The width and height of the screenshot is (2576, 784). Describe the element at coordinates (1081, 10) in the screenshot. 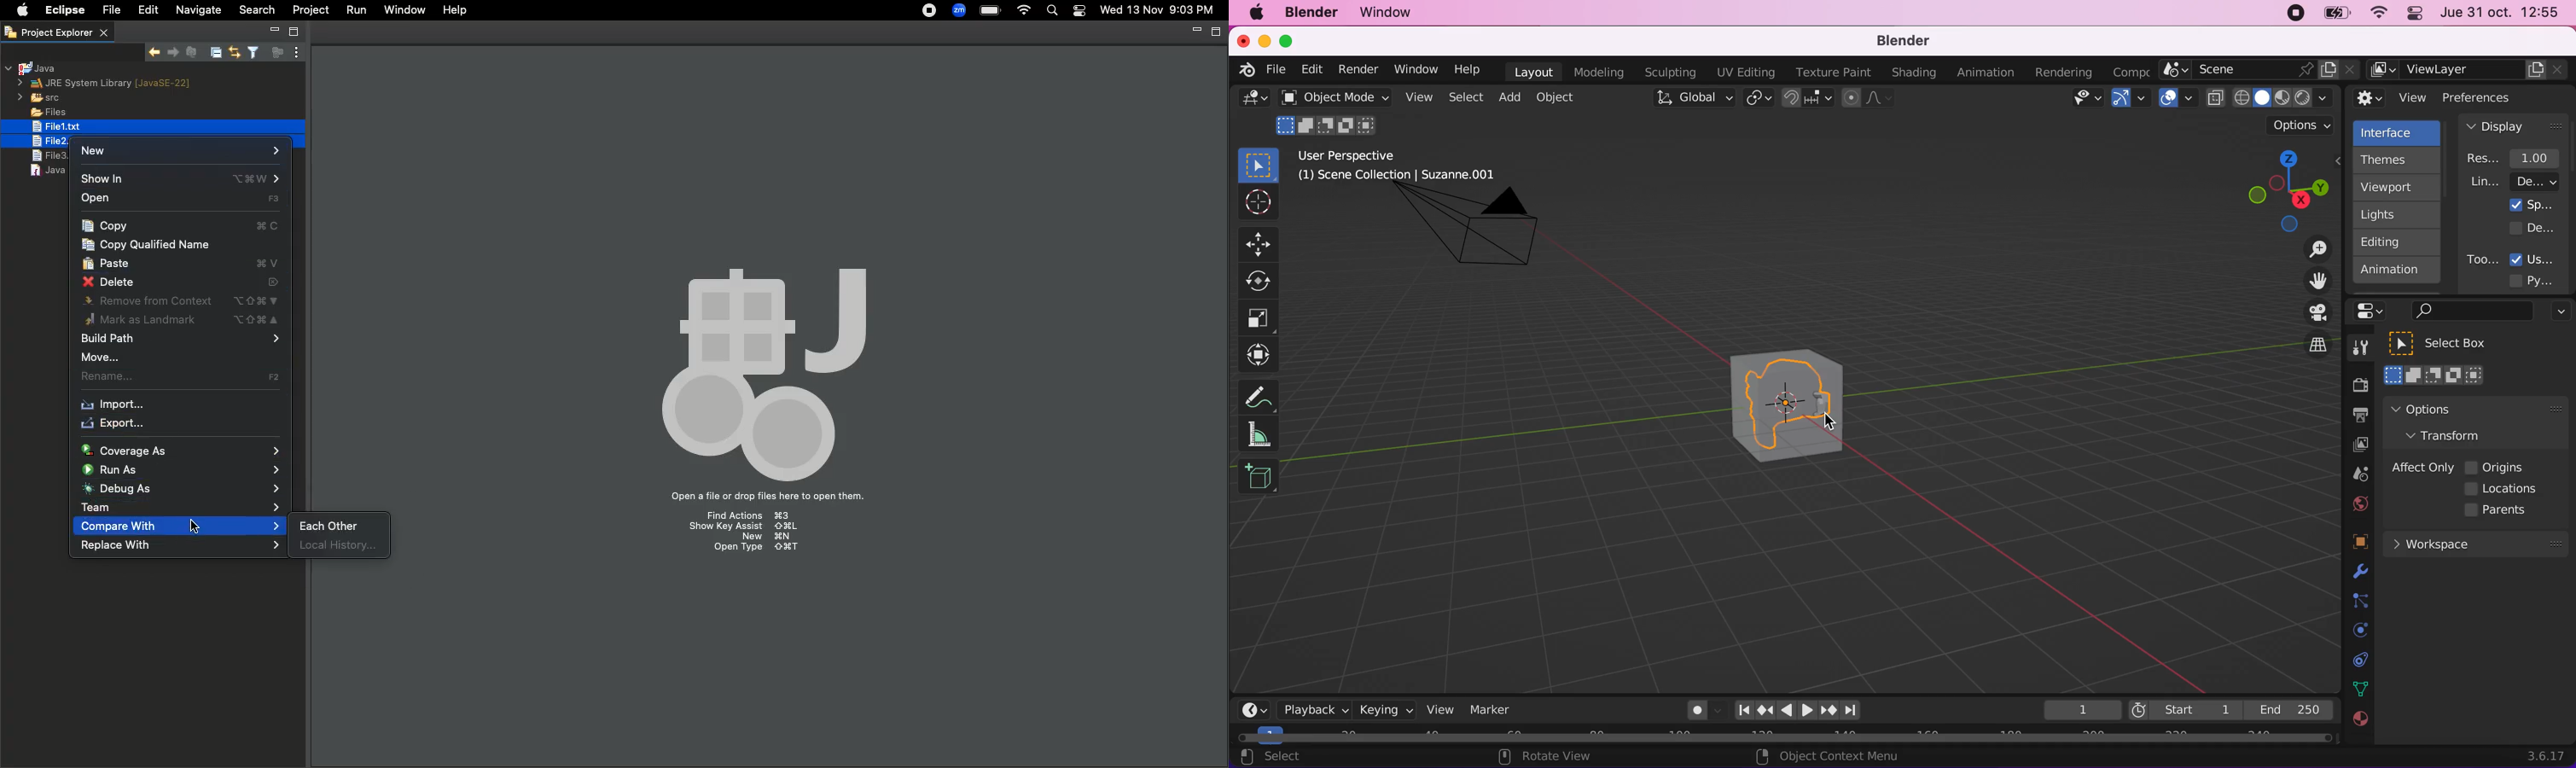

I see `Notification` at that location.